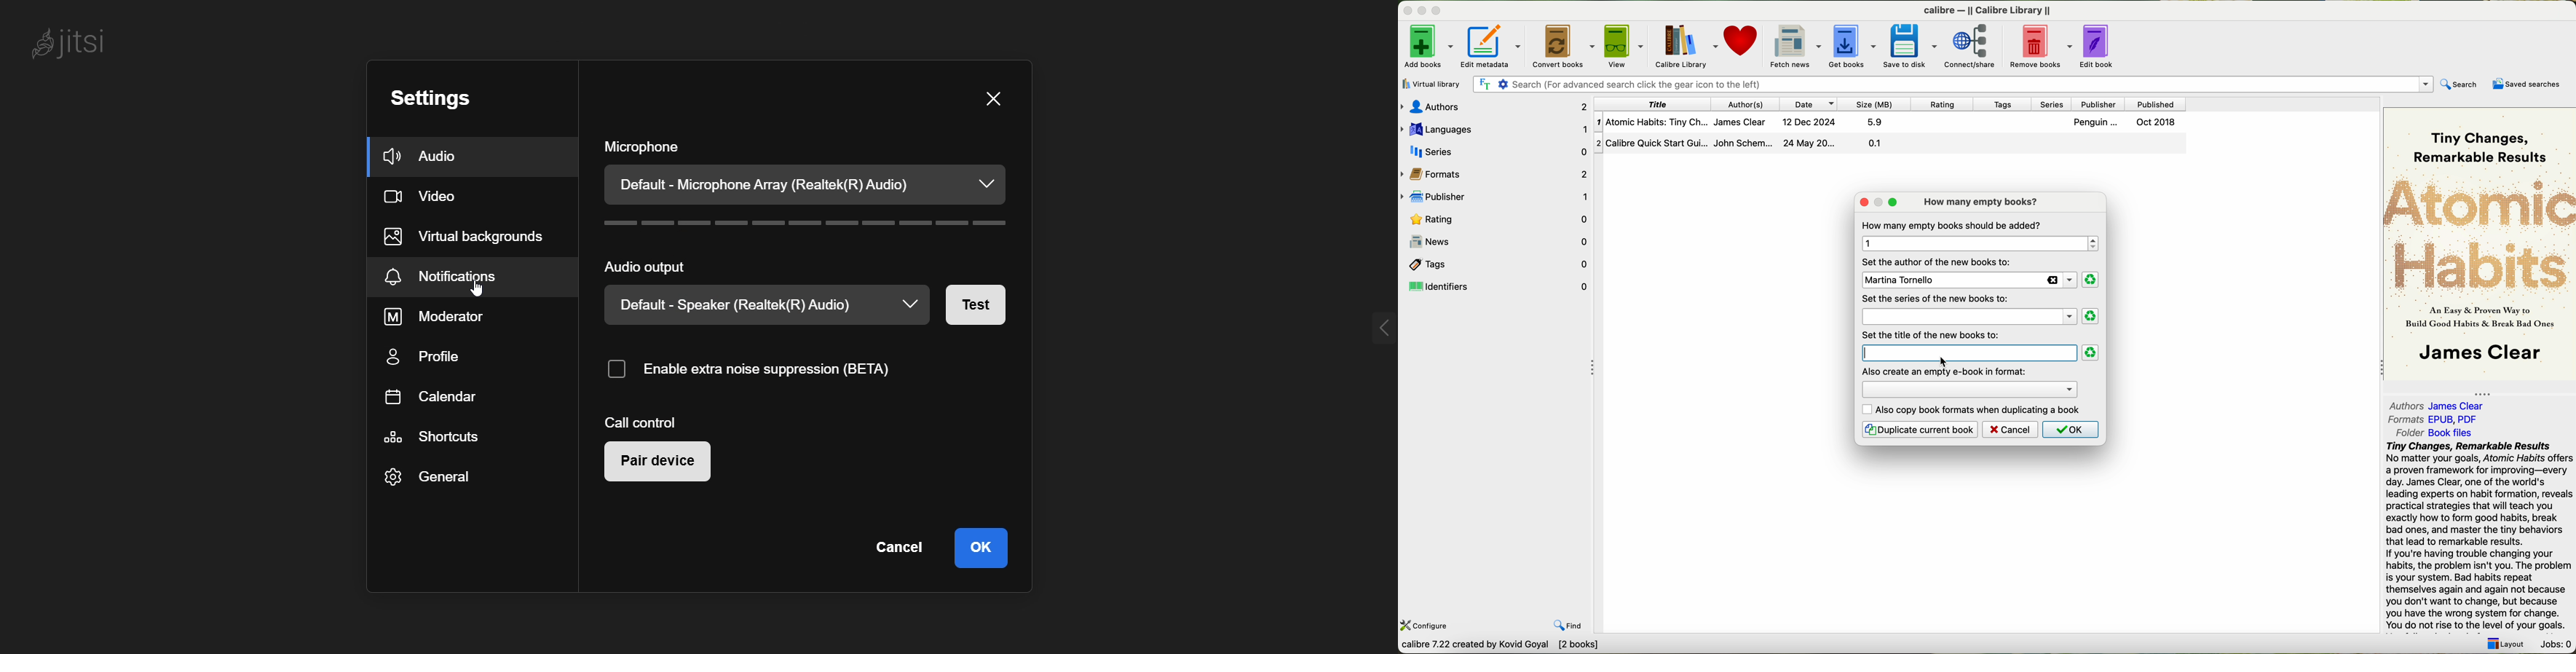  What do you see at coordinates (2007, 104) in the screenshot?
I see `tags` at bounding box center [2007, 104].